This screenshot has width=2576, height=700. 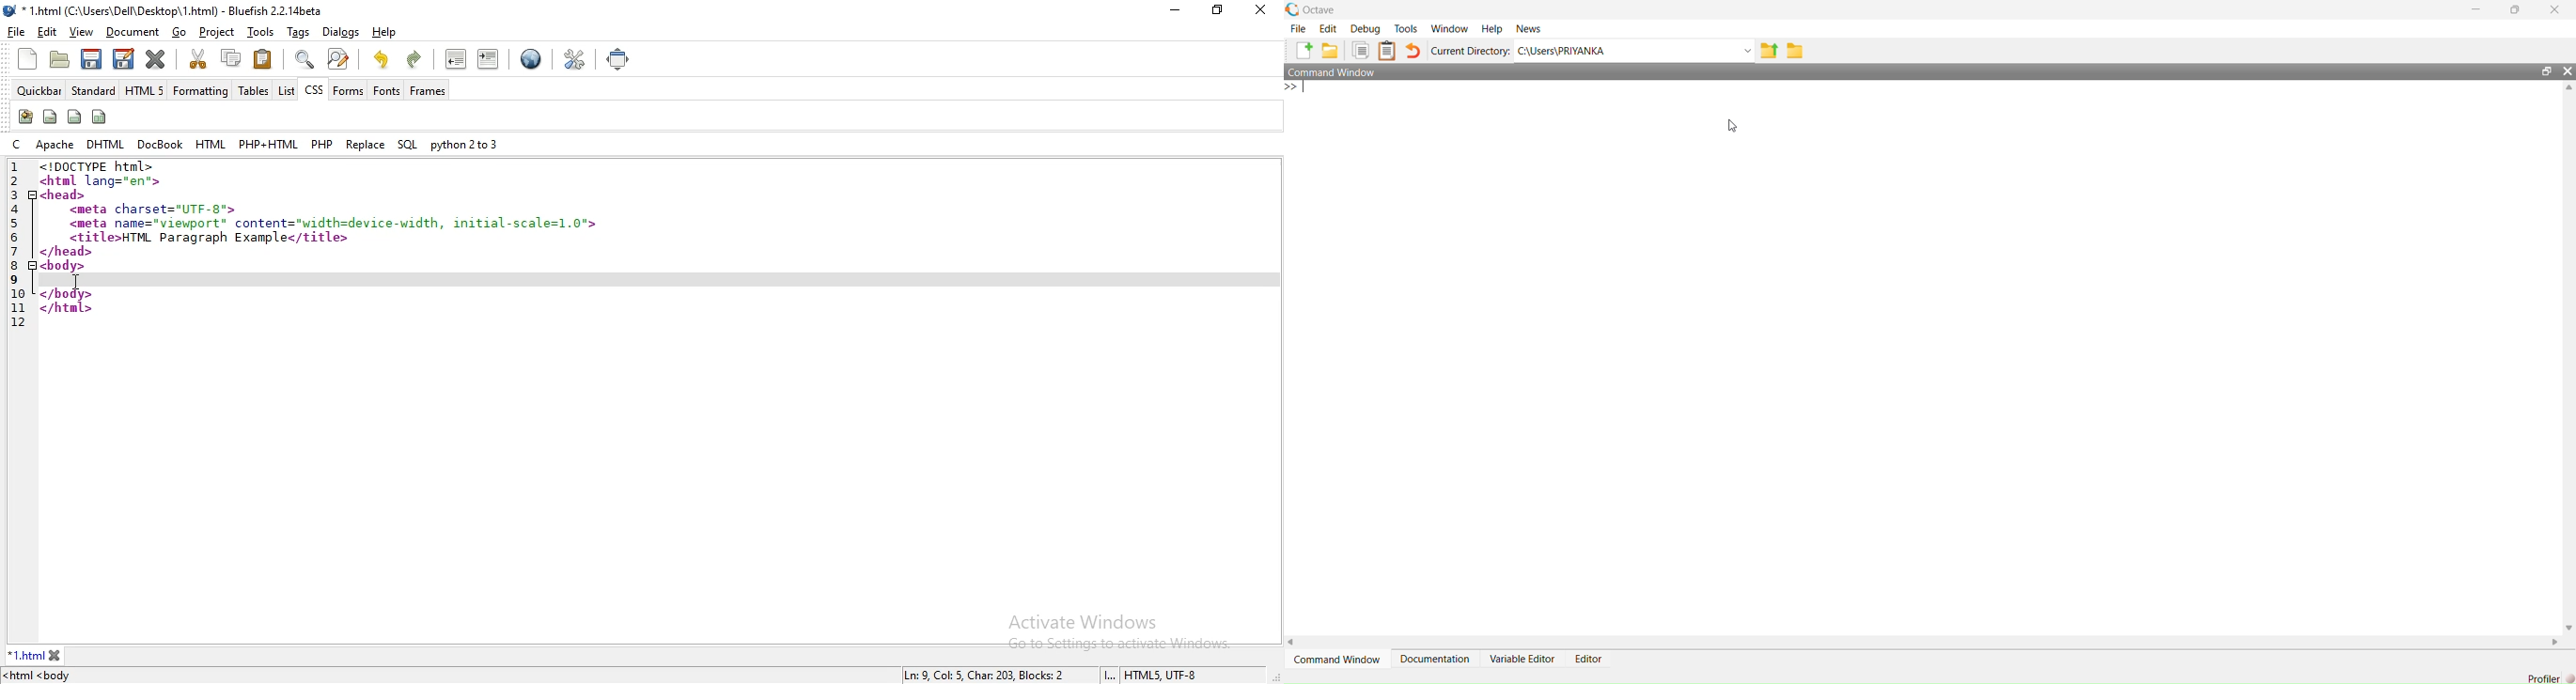 What do you see at coordinates (101, 116) in the screenshot?
I see `columns` at bounding box center [101, 116].